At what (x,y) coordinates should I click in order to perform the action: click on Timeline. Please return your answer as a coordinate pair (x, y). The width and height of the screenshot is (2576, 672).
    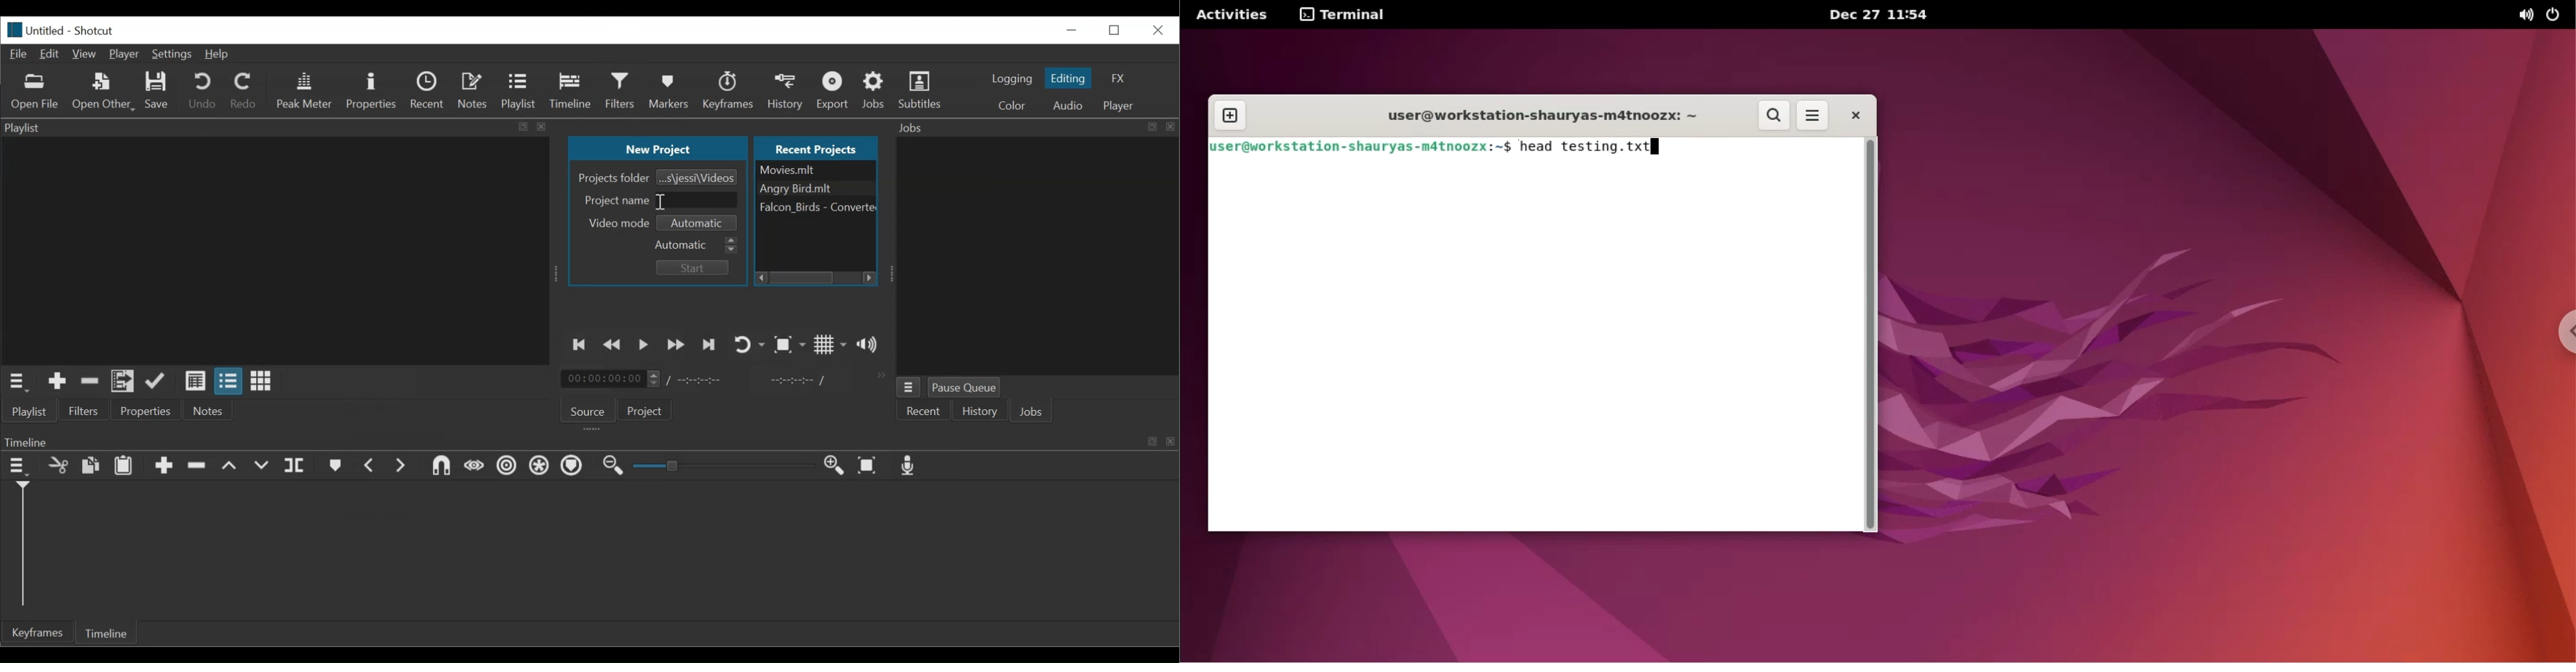
    Looking at the image, I should click on (109, 633).